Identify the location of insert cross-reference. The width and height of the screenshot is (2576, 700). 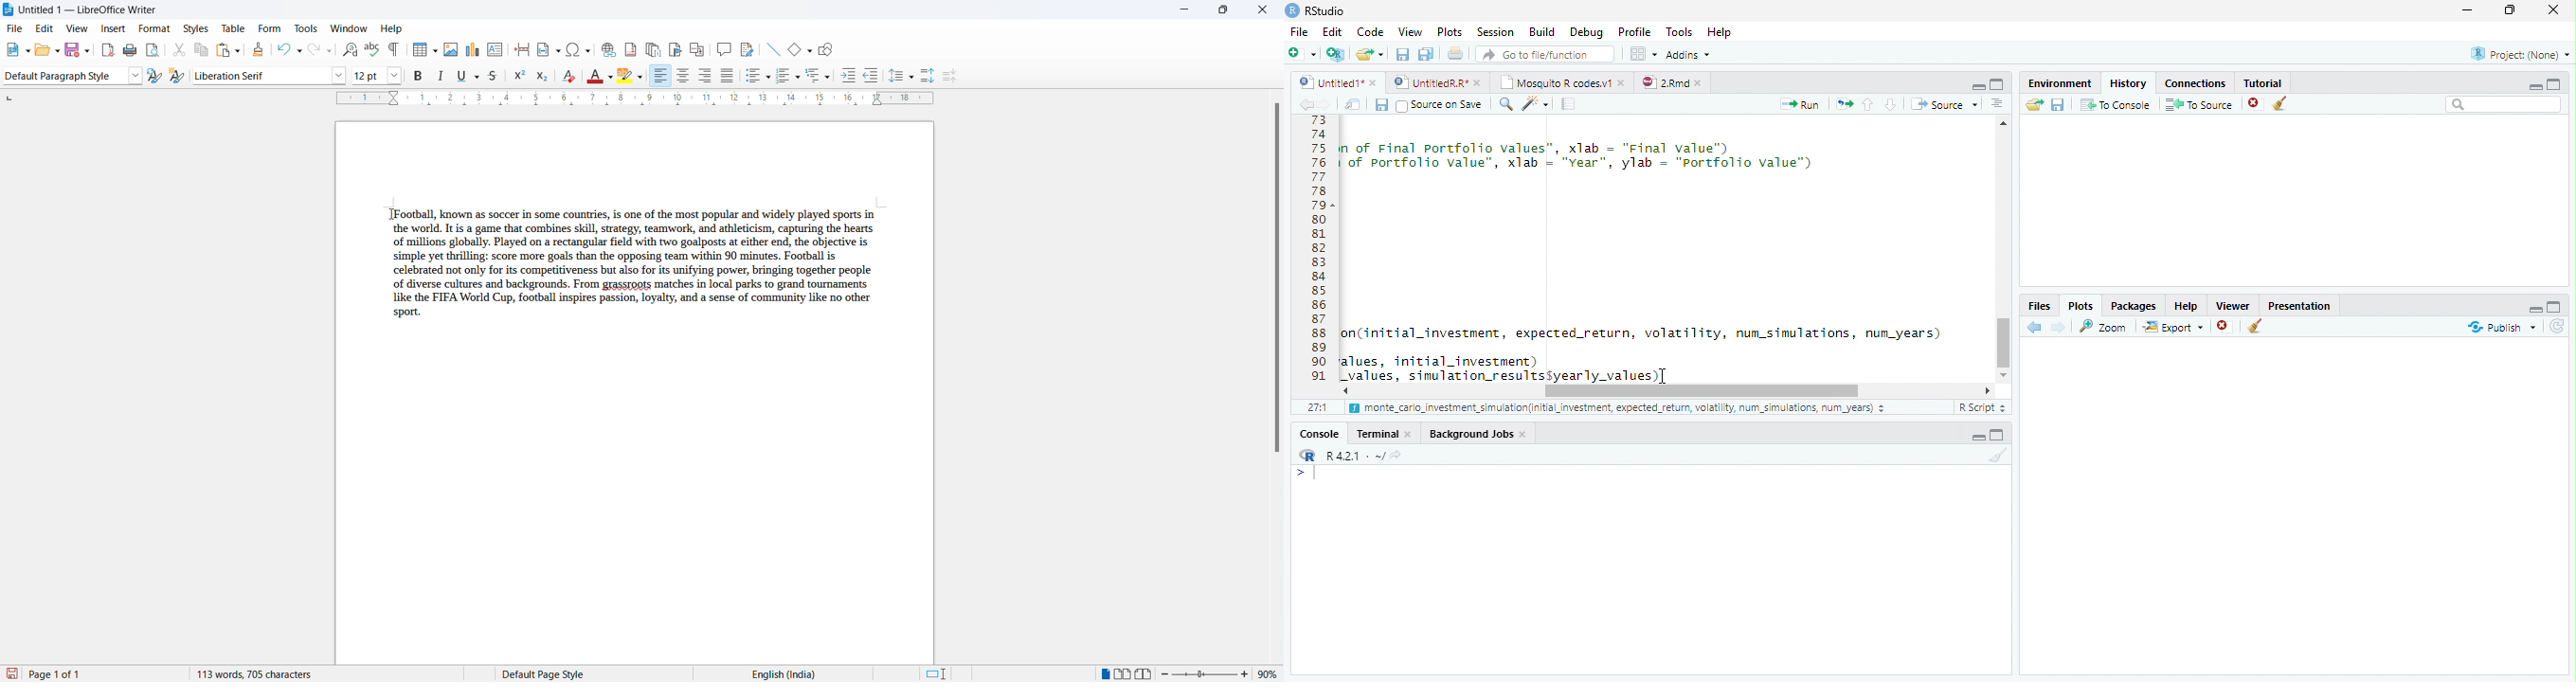
(701, 49).